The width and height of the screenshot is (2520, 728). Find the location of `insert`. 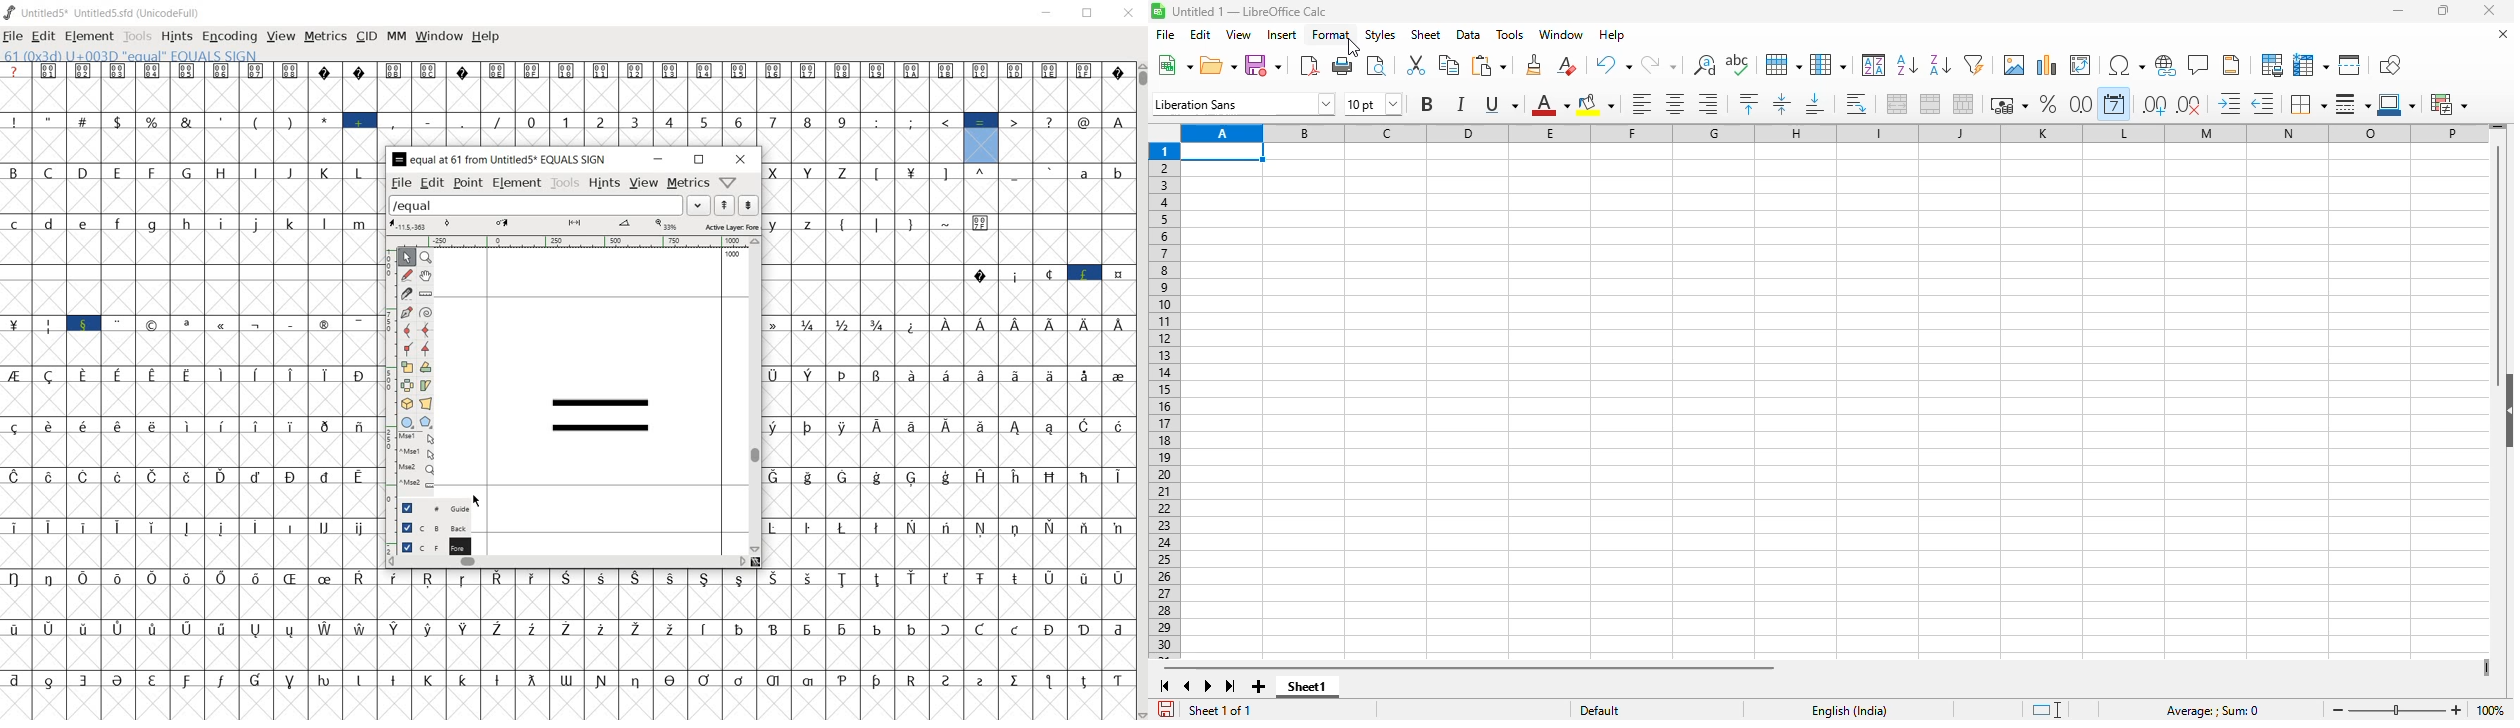

insert is located at coordinates (1282, 35).